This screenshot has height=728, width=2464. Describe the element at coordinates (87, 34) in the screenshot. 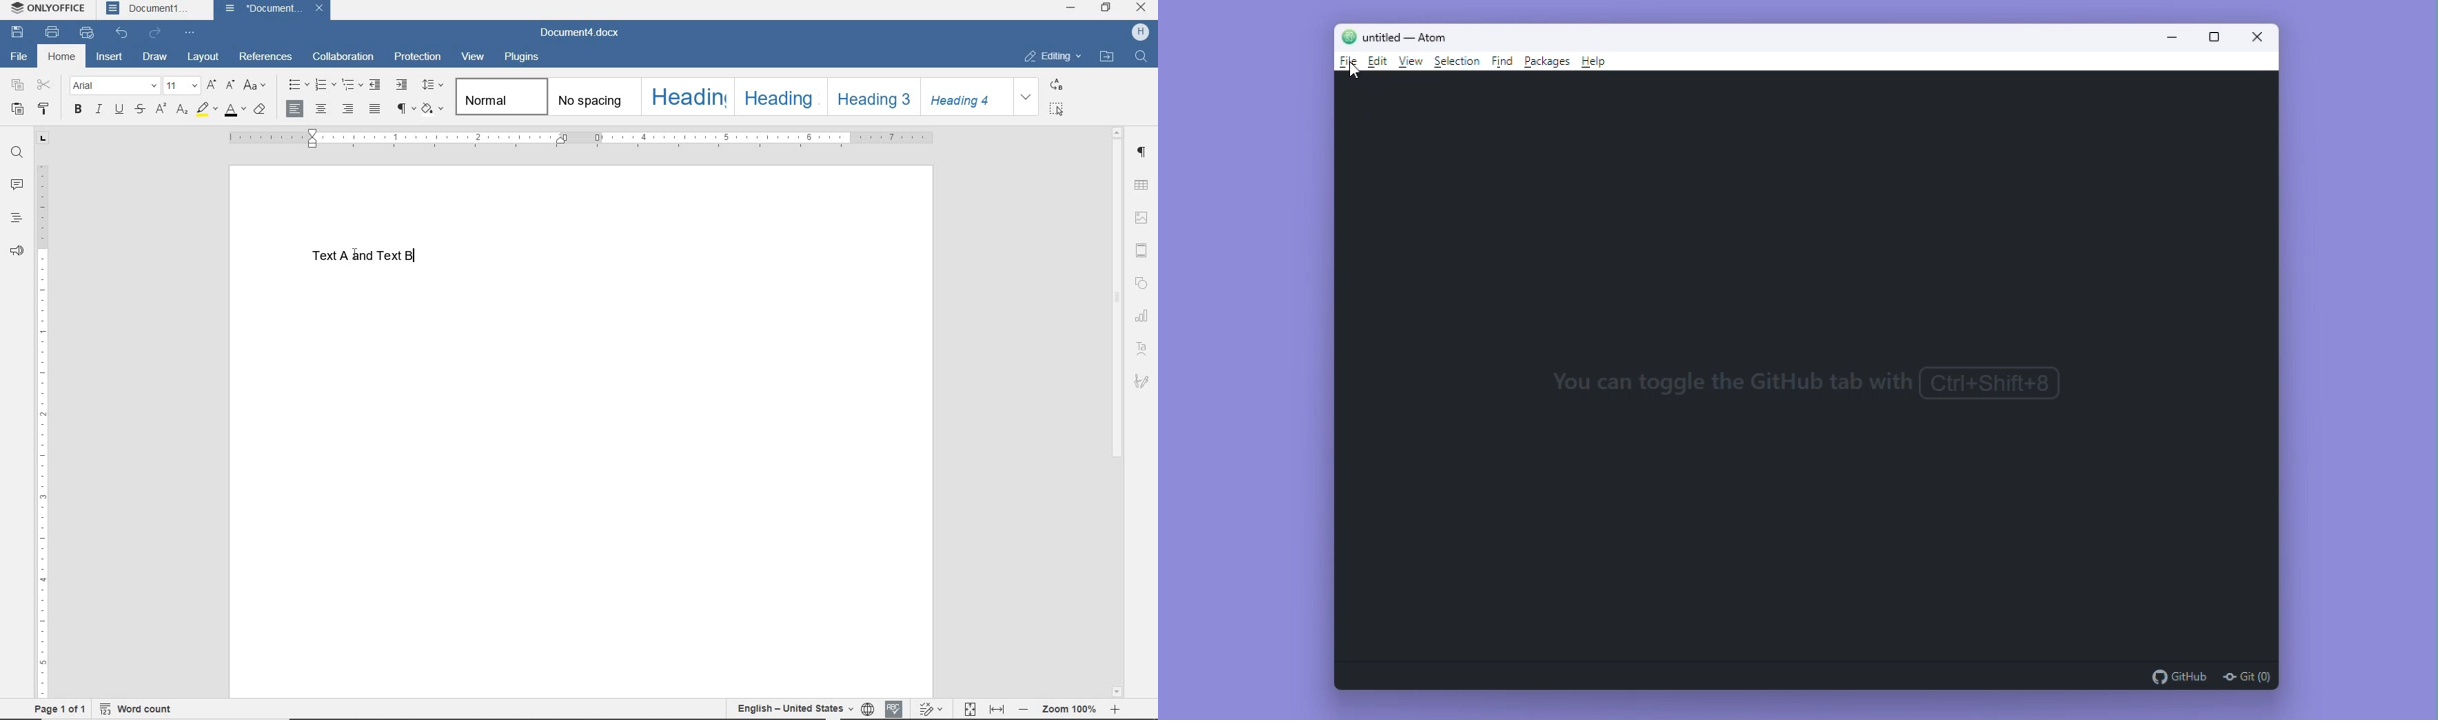

I see `QUICK PRINT` at that location.